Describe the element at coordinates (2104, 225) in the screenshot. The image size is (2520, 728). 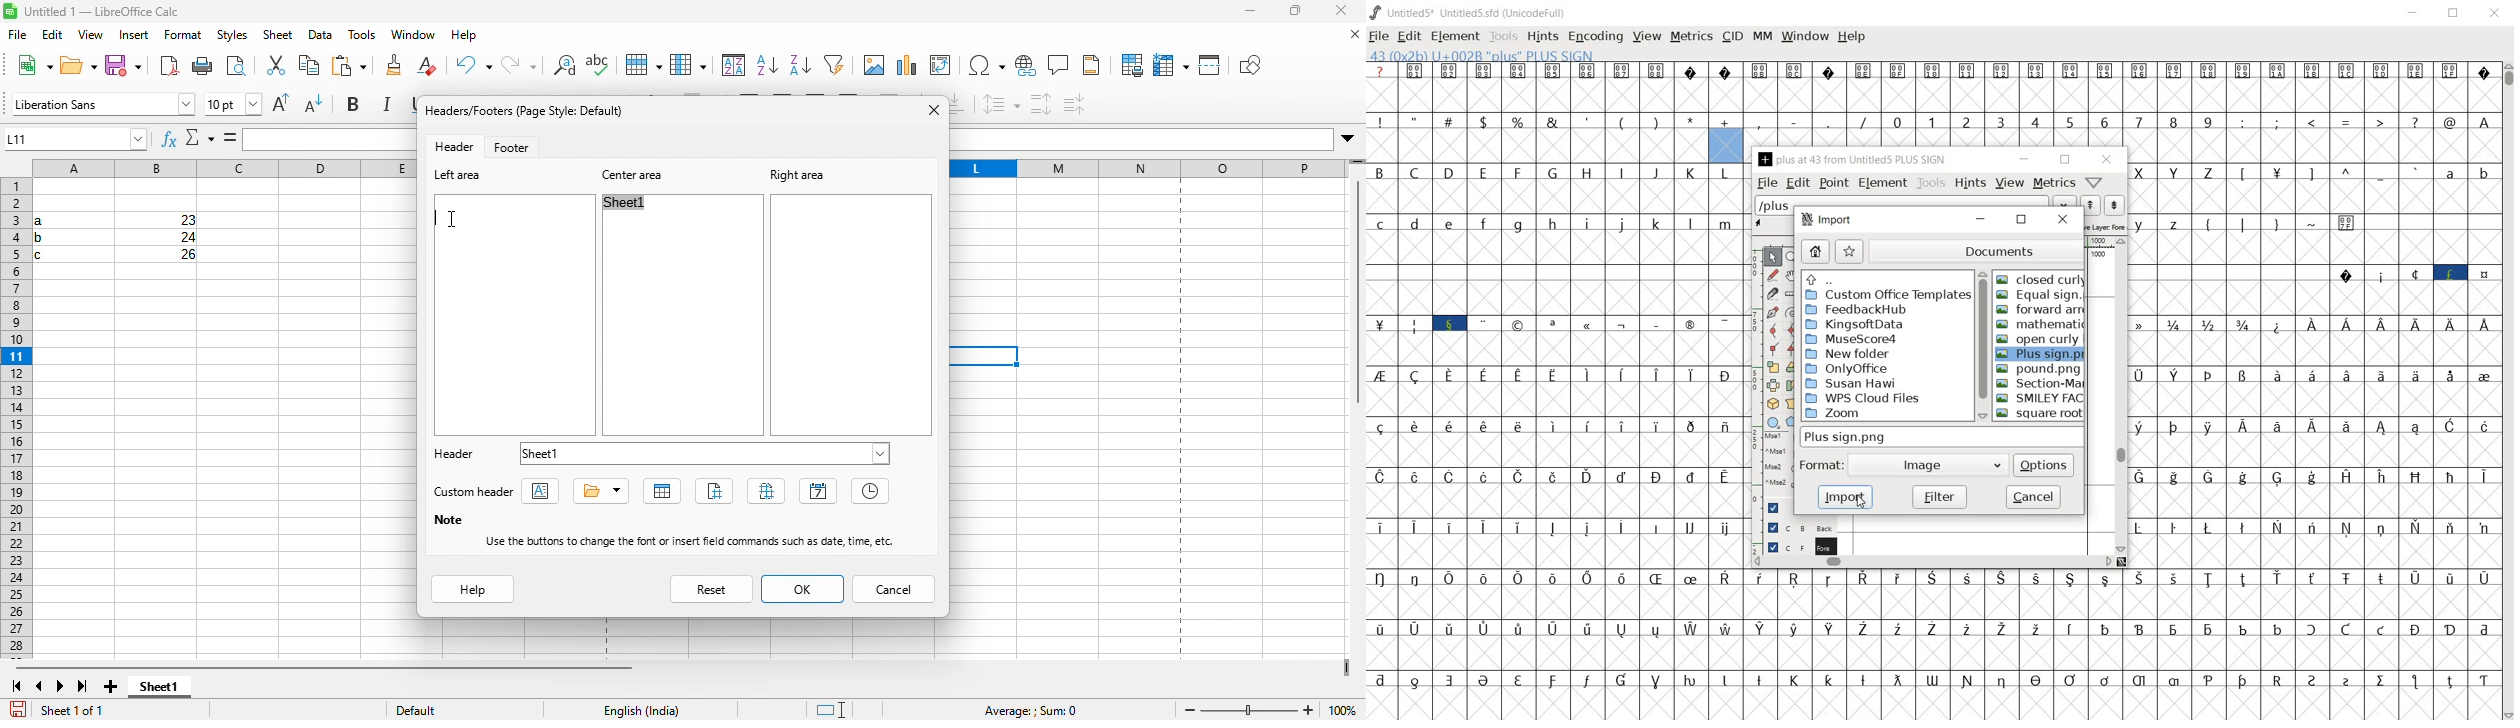
I see `active layer` at that location.